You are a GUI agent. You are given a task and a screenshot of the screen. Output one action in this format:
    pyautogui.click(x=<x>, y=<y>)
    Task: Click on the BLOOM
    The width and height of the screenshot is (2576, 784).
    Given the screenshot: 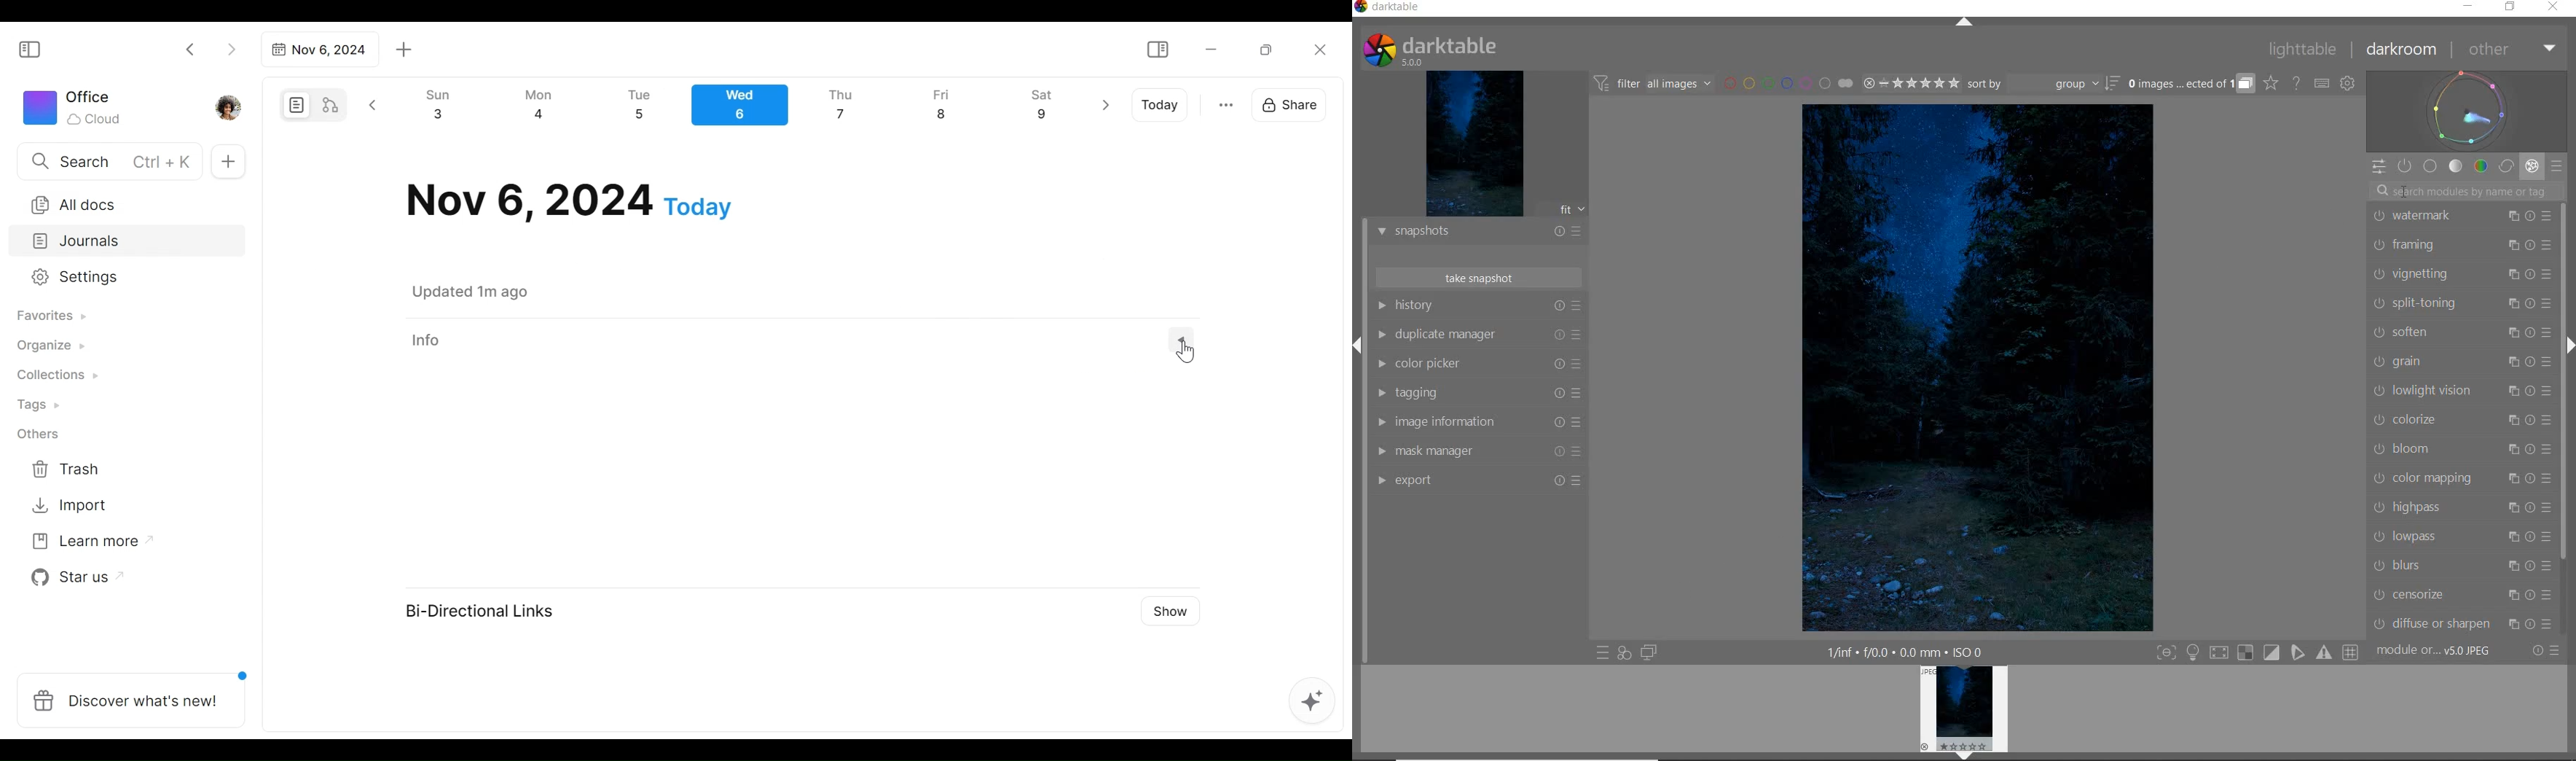 What is the action you would take?
    pyautogui.click(x=2460, y=449)
    